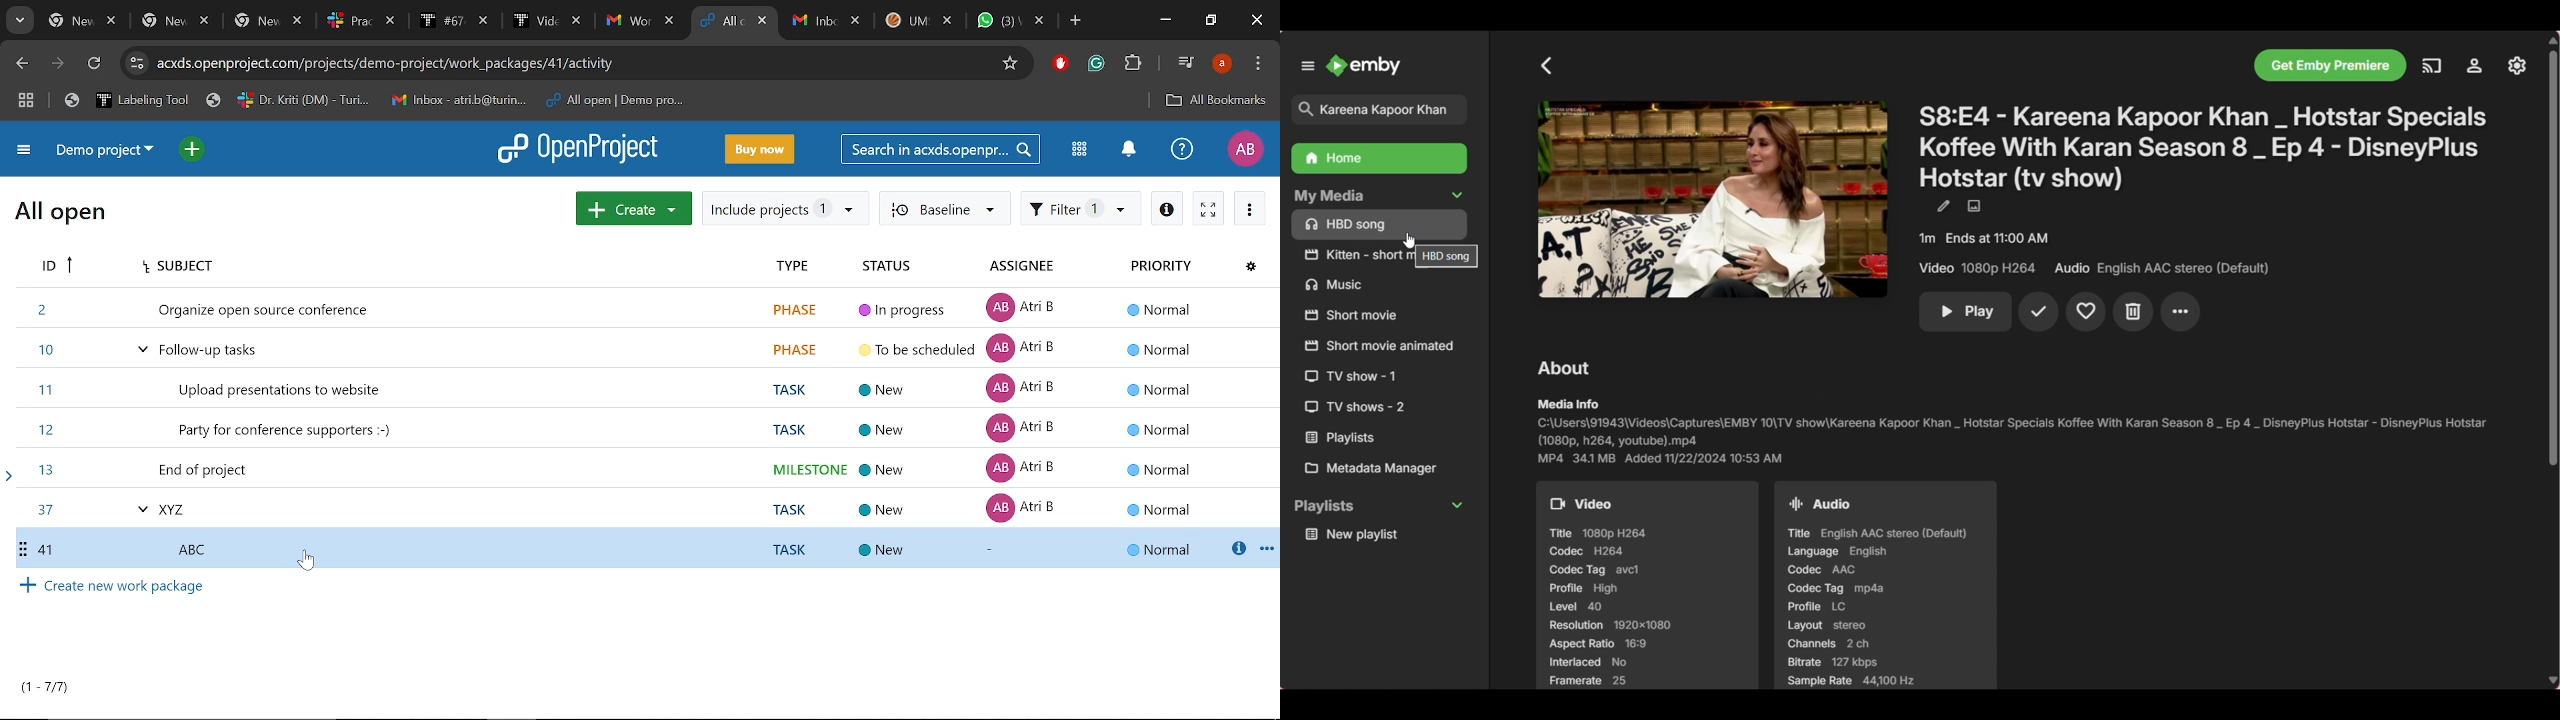 Image resolution: width=2576 pixels, height=728 pixels. Describe the element at coordinates (2013, 433) in the screenshot. I see `Pathway and file name of selected search` at that location.